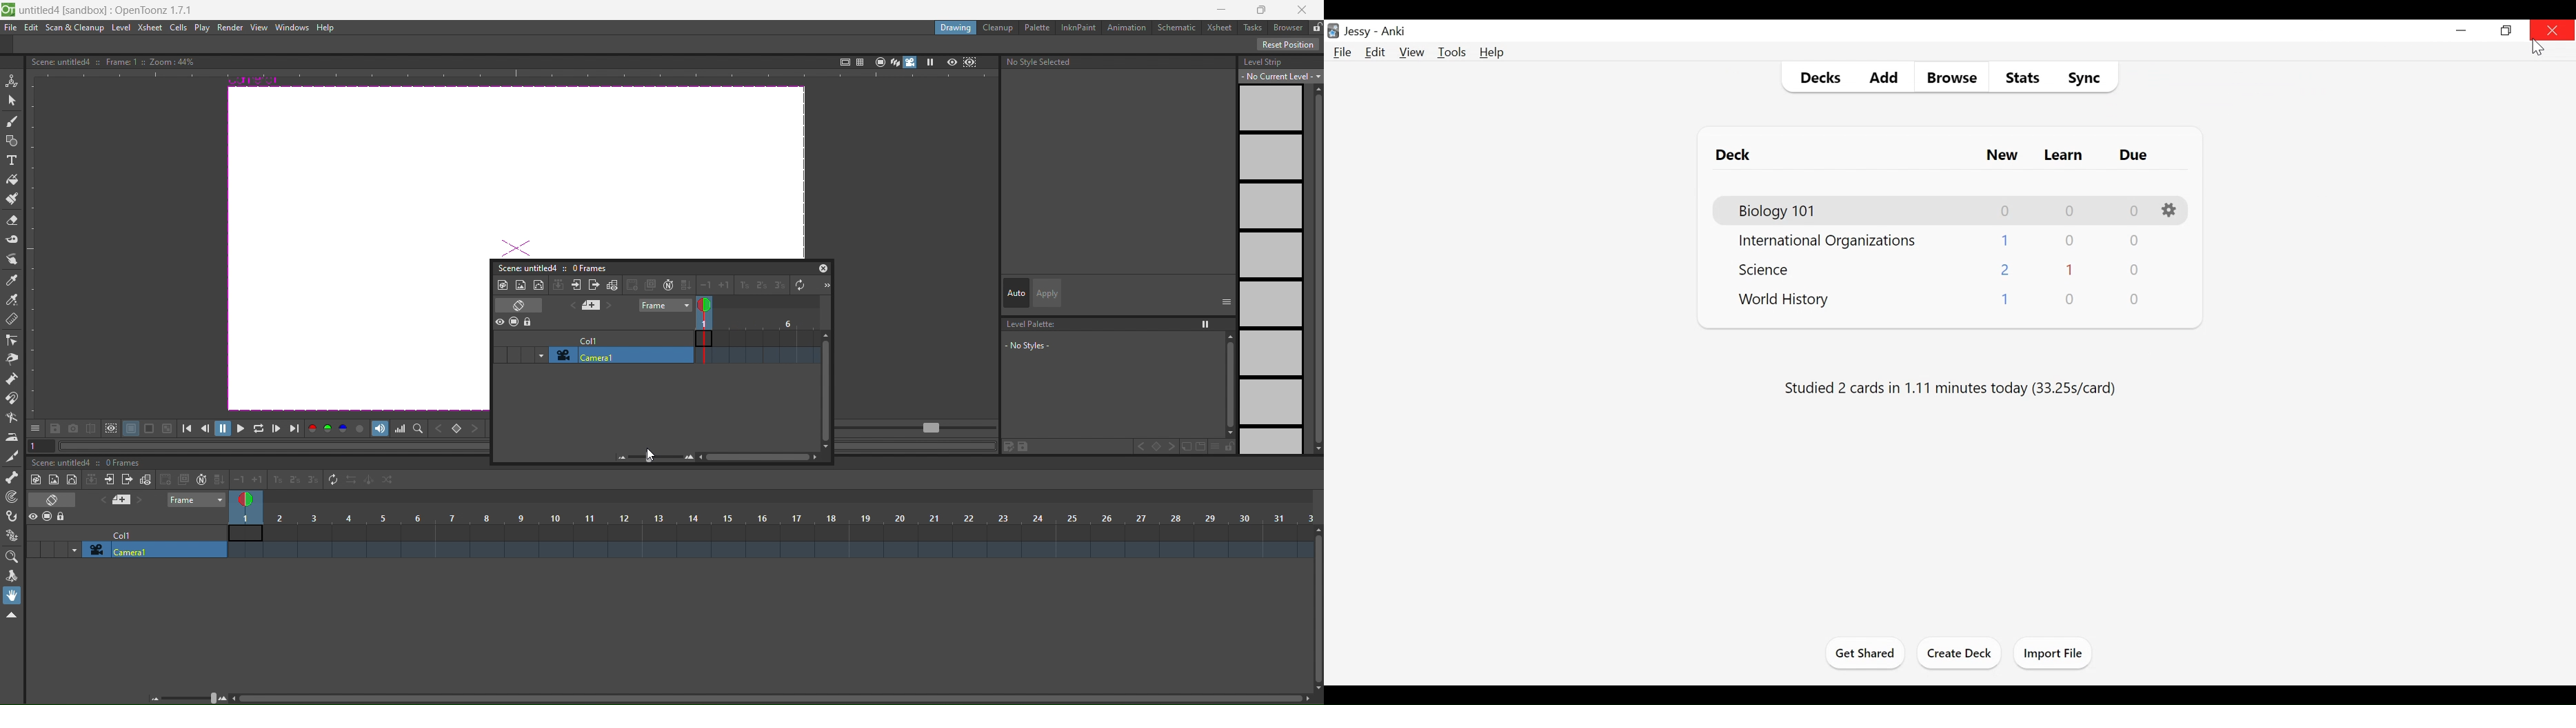  I want to click on toggle edit in place, so click(145, 479).